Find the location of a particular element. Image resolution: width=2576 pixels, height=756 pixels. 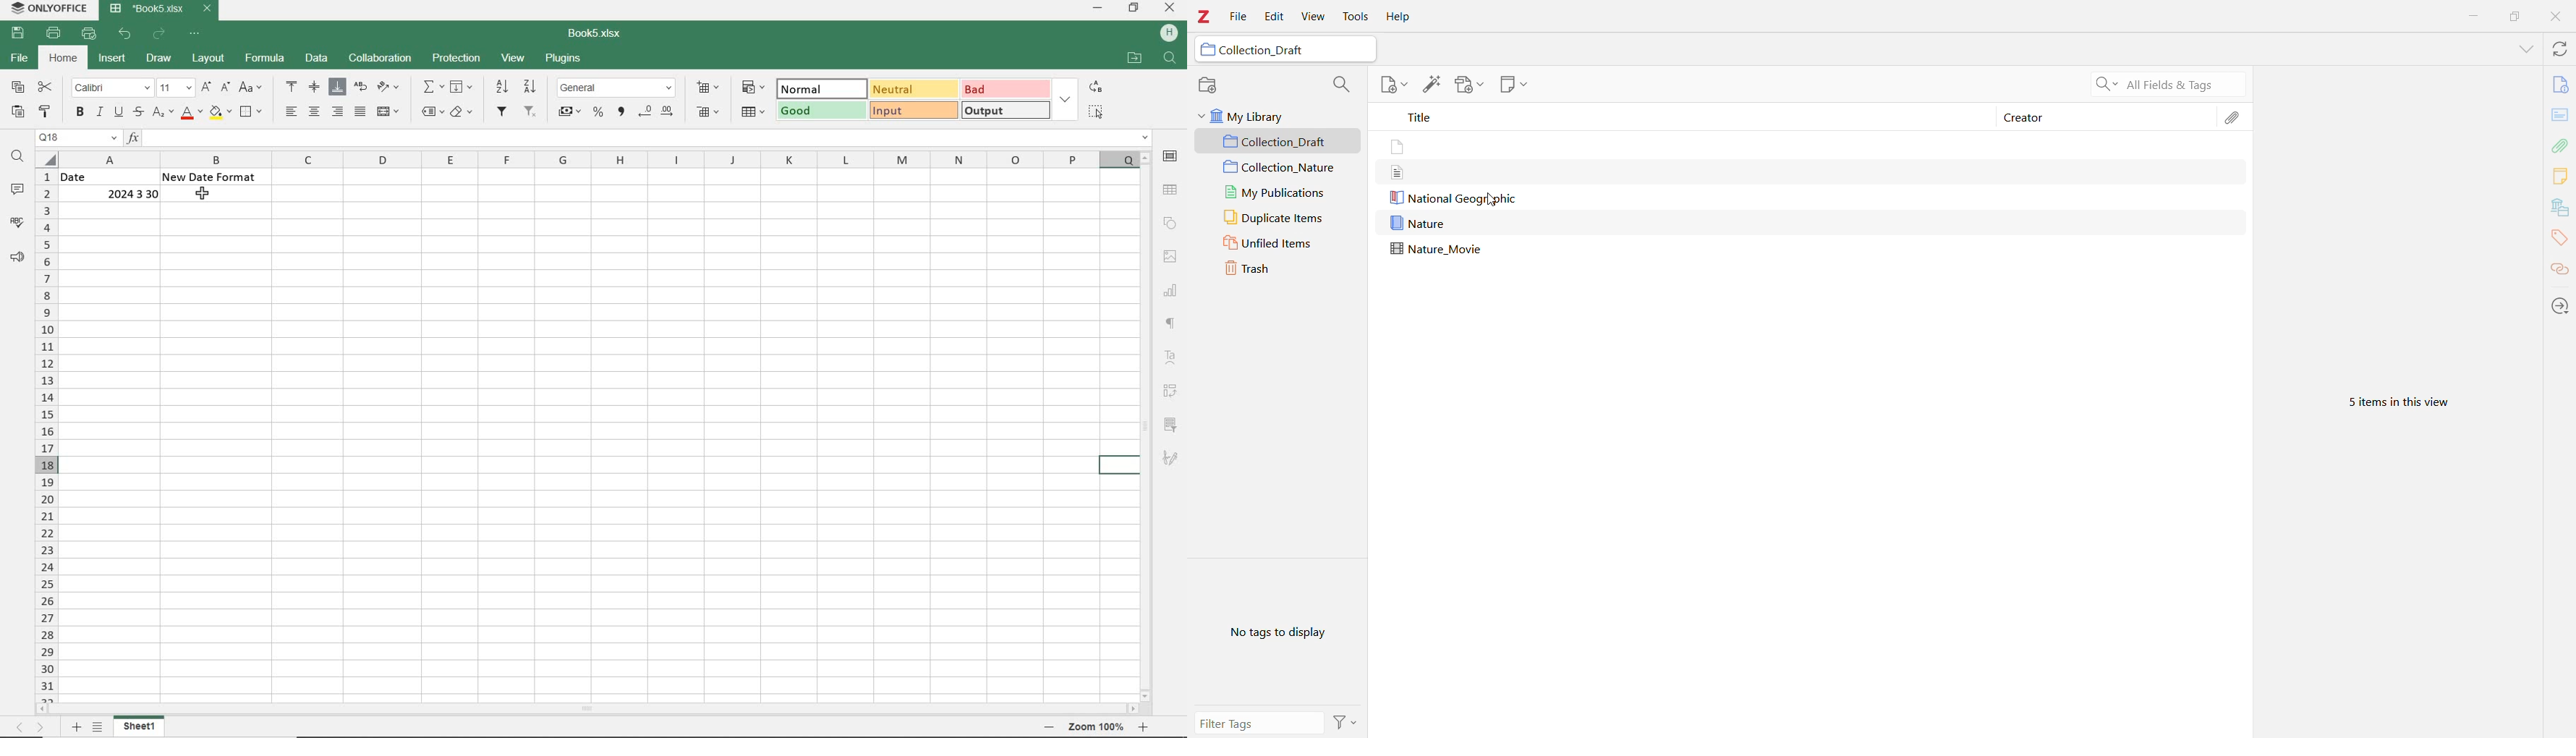

REPLACE is located at coordinates (1095, 88).